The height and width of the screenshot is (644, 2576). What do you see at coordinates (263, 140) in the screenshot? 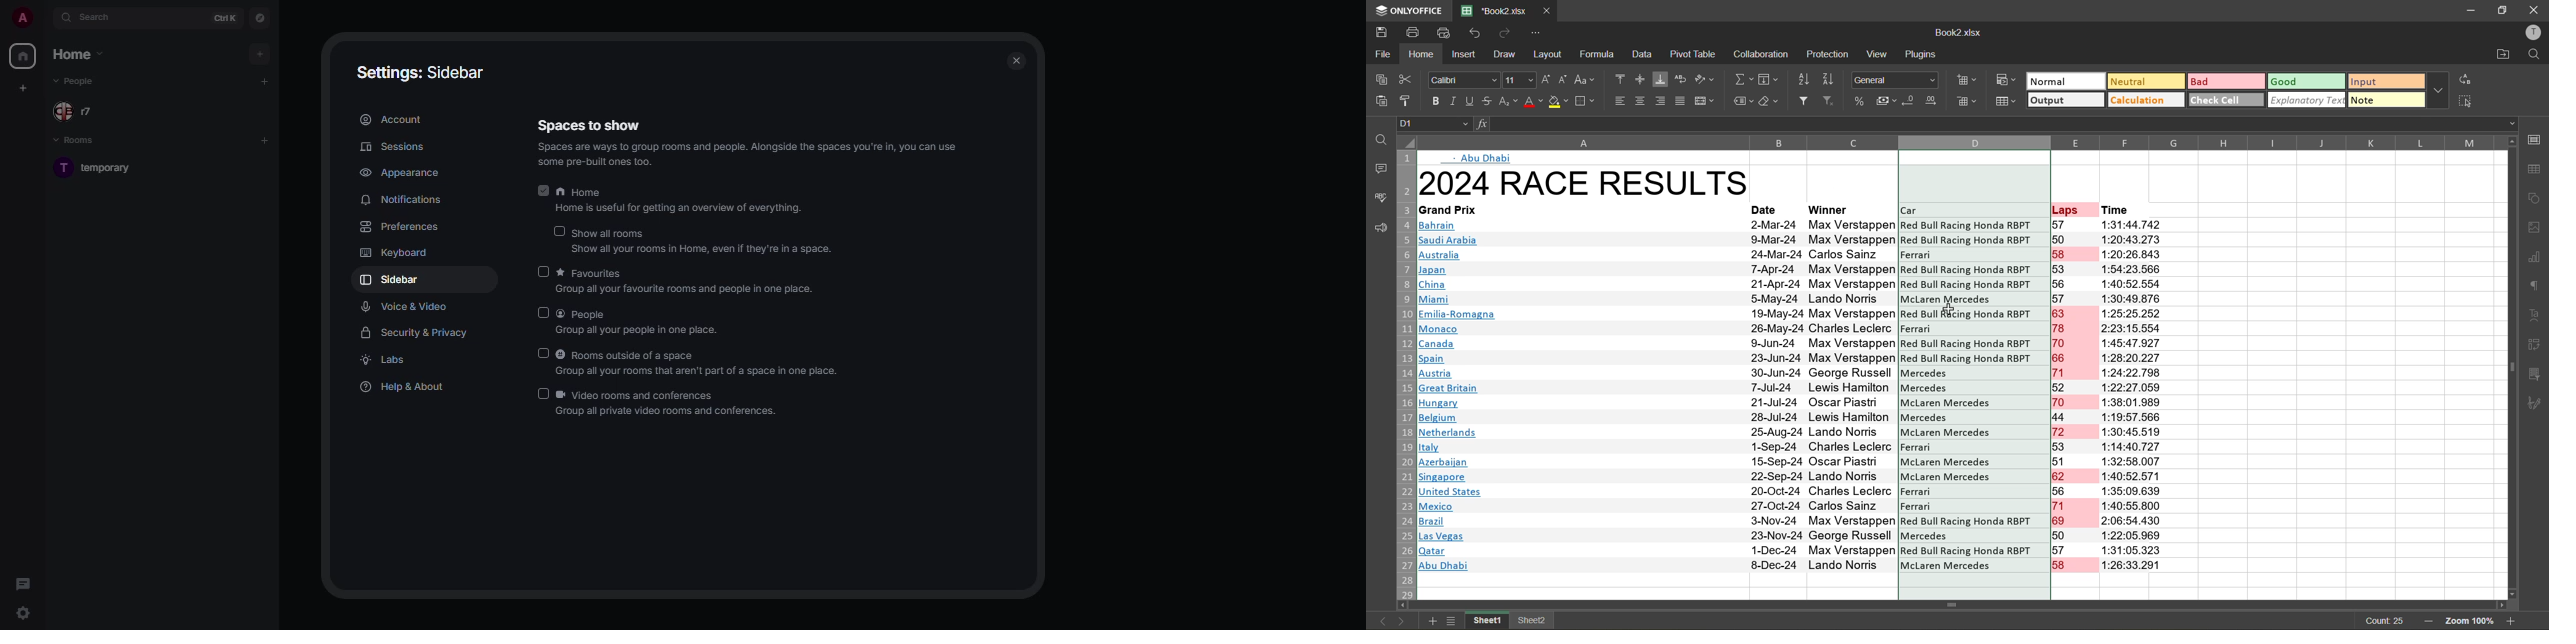
I see `add` at bounding box center [263, 140].